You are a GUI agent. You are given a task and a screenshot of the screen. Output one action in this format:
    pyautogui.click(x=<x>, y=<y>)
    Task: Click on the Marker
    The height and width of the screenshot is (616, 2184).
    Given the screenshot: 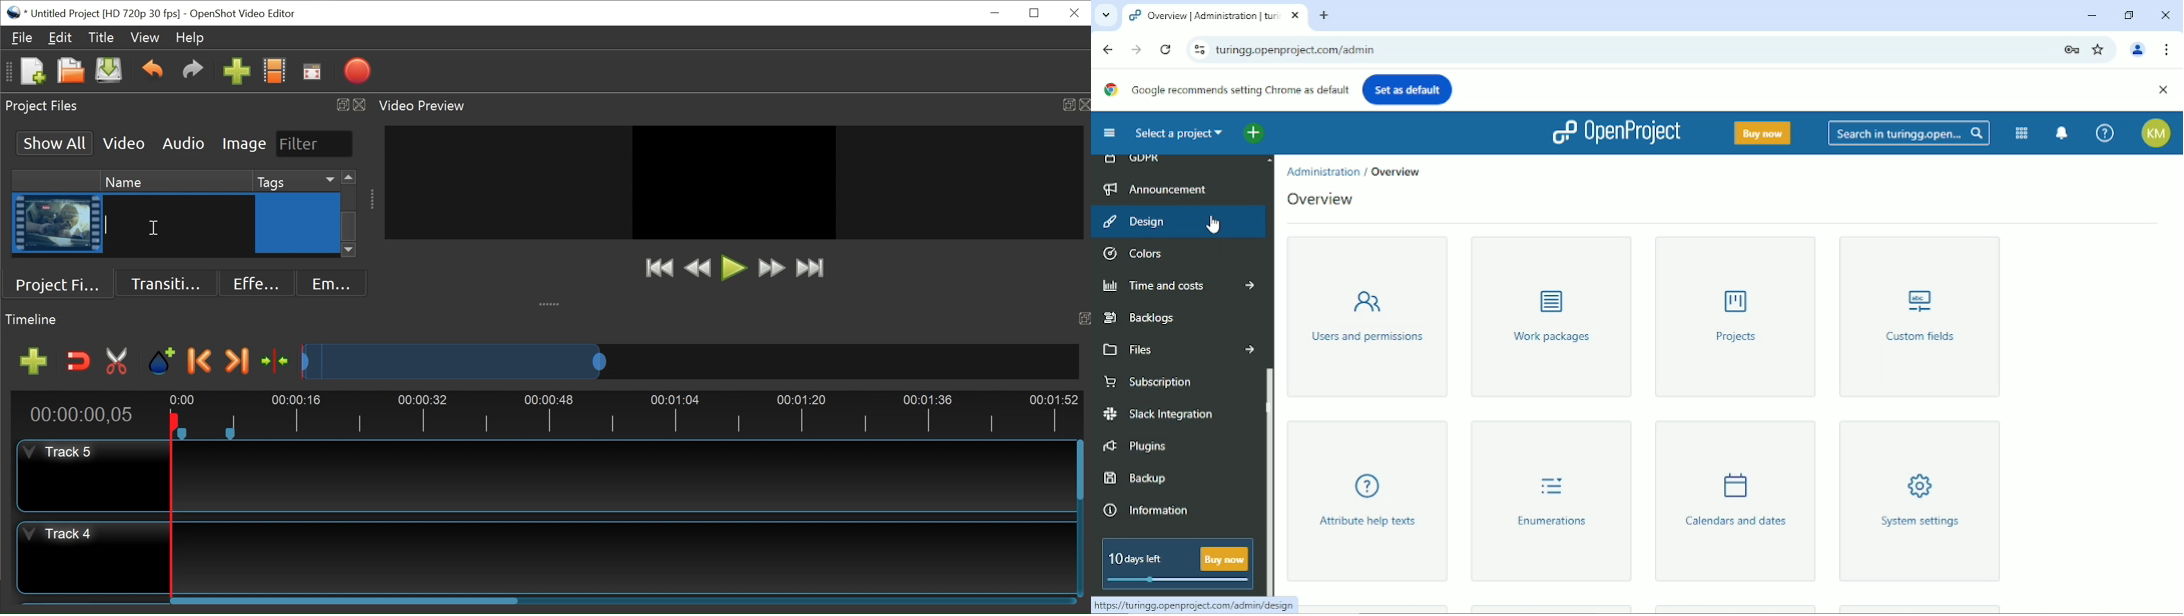 What is the action you would take?
    pyautogui.click(x=163, y=362)
    